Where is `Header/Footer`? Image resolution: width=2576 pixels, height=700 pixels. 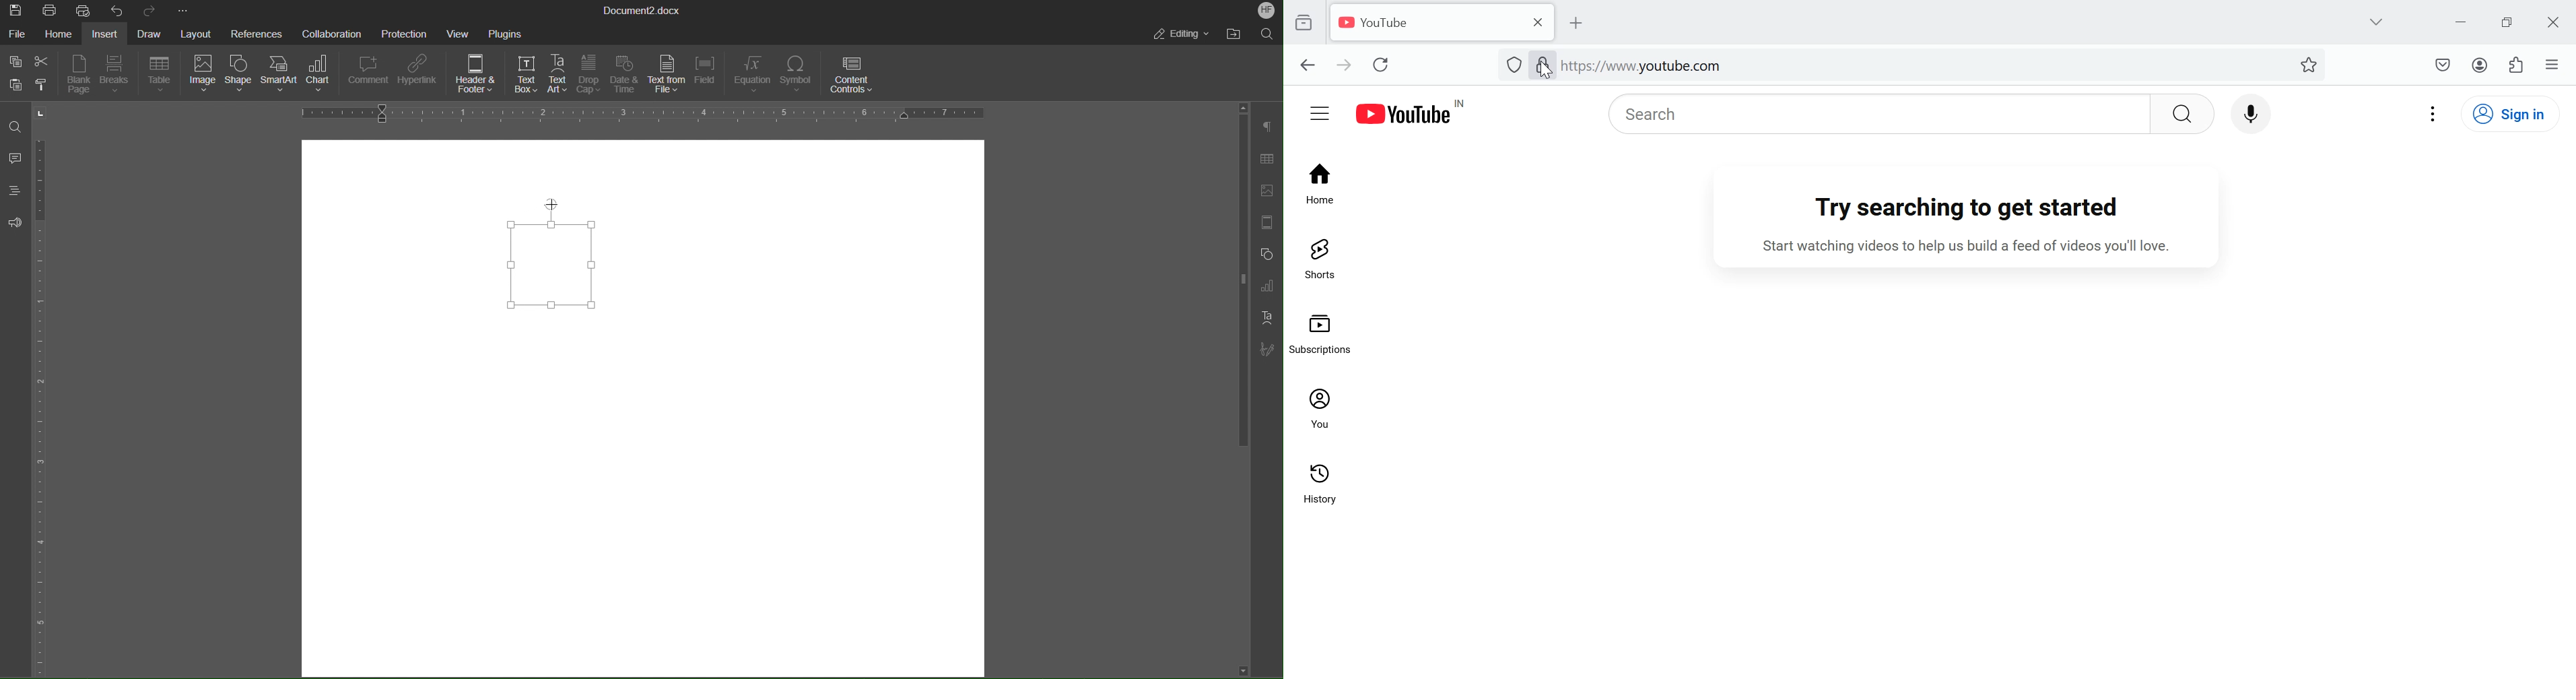 Header/Footer is located at coordinates (1265, 223).